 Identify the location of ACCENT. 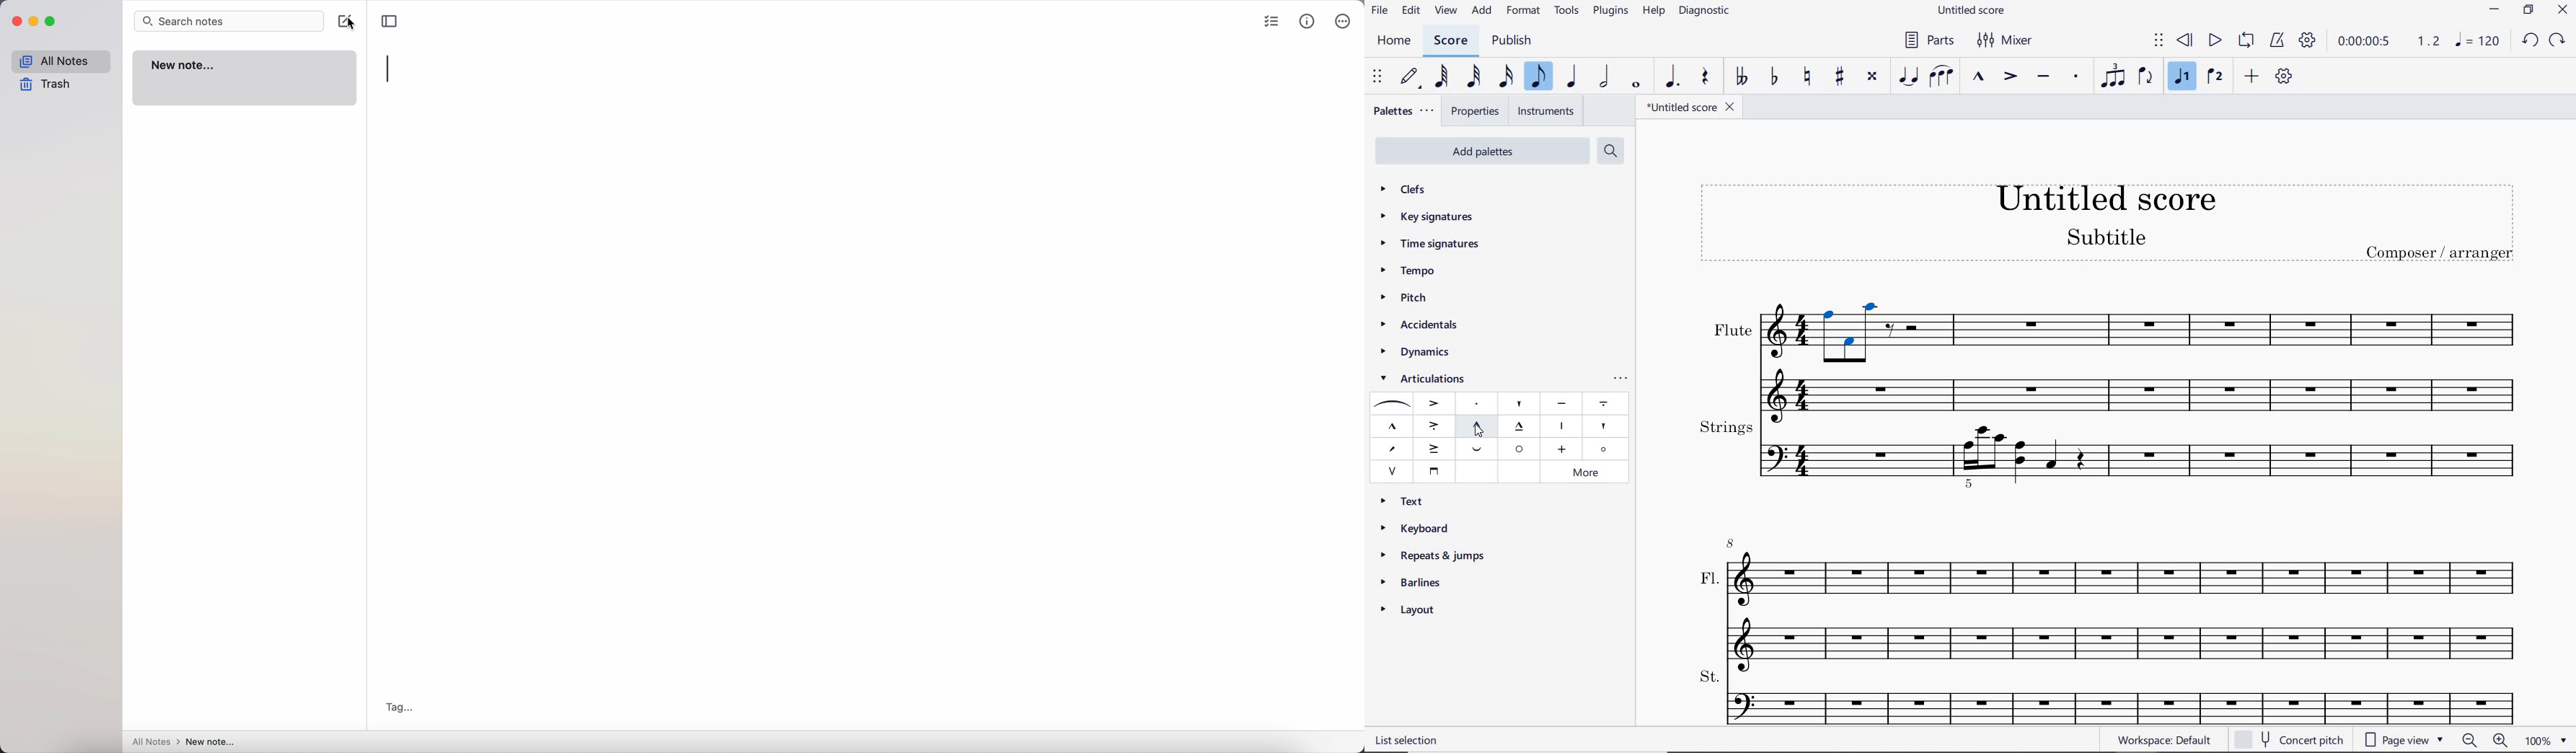
(2010, 77).